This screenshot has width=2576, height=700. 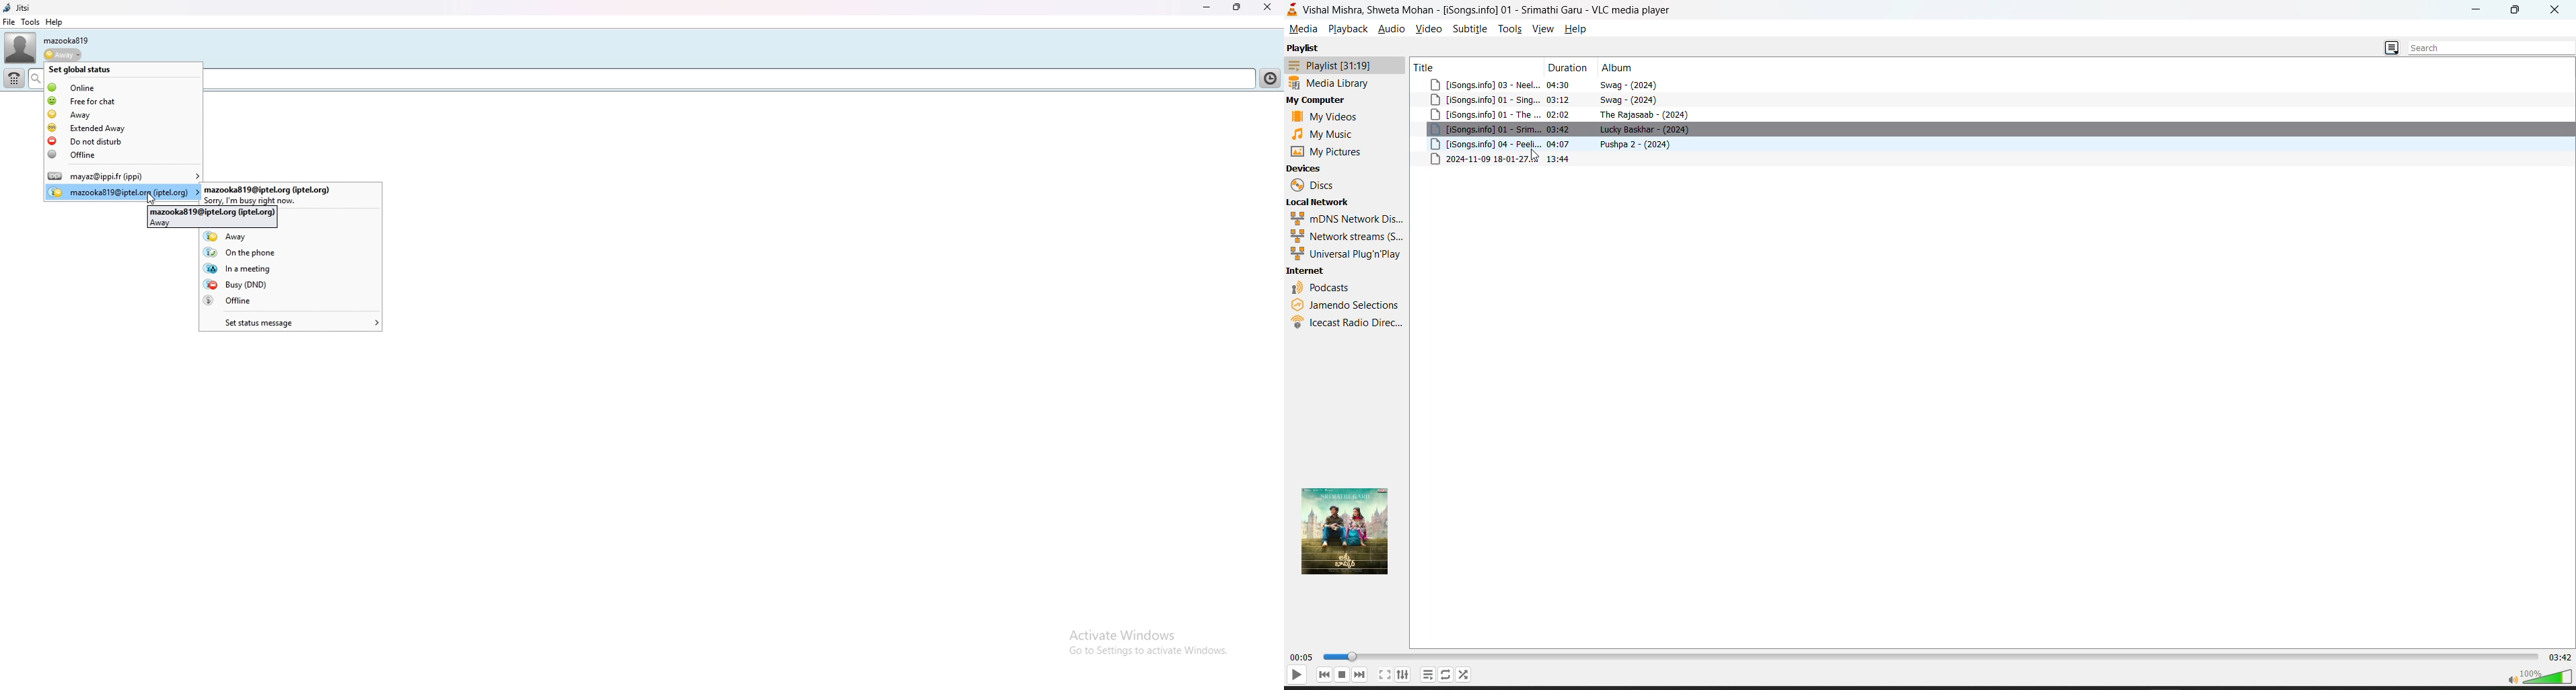 I want to click on view, so click(x=1544, y=29).